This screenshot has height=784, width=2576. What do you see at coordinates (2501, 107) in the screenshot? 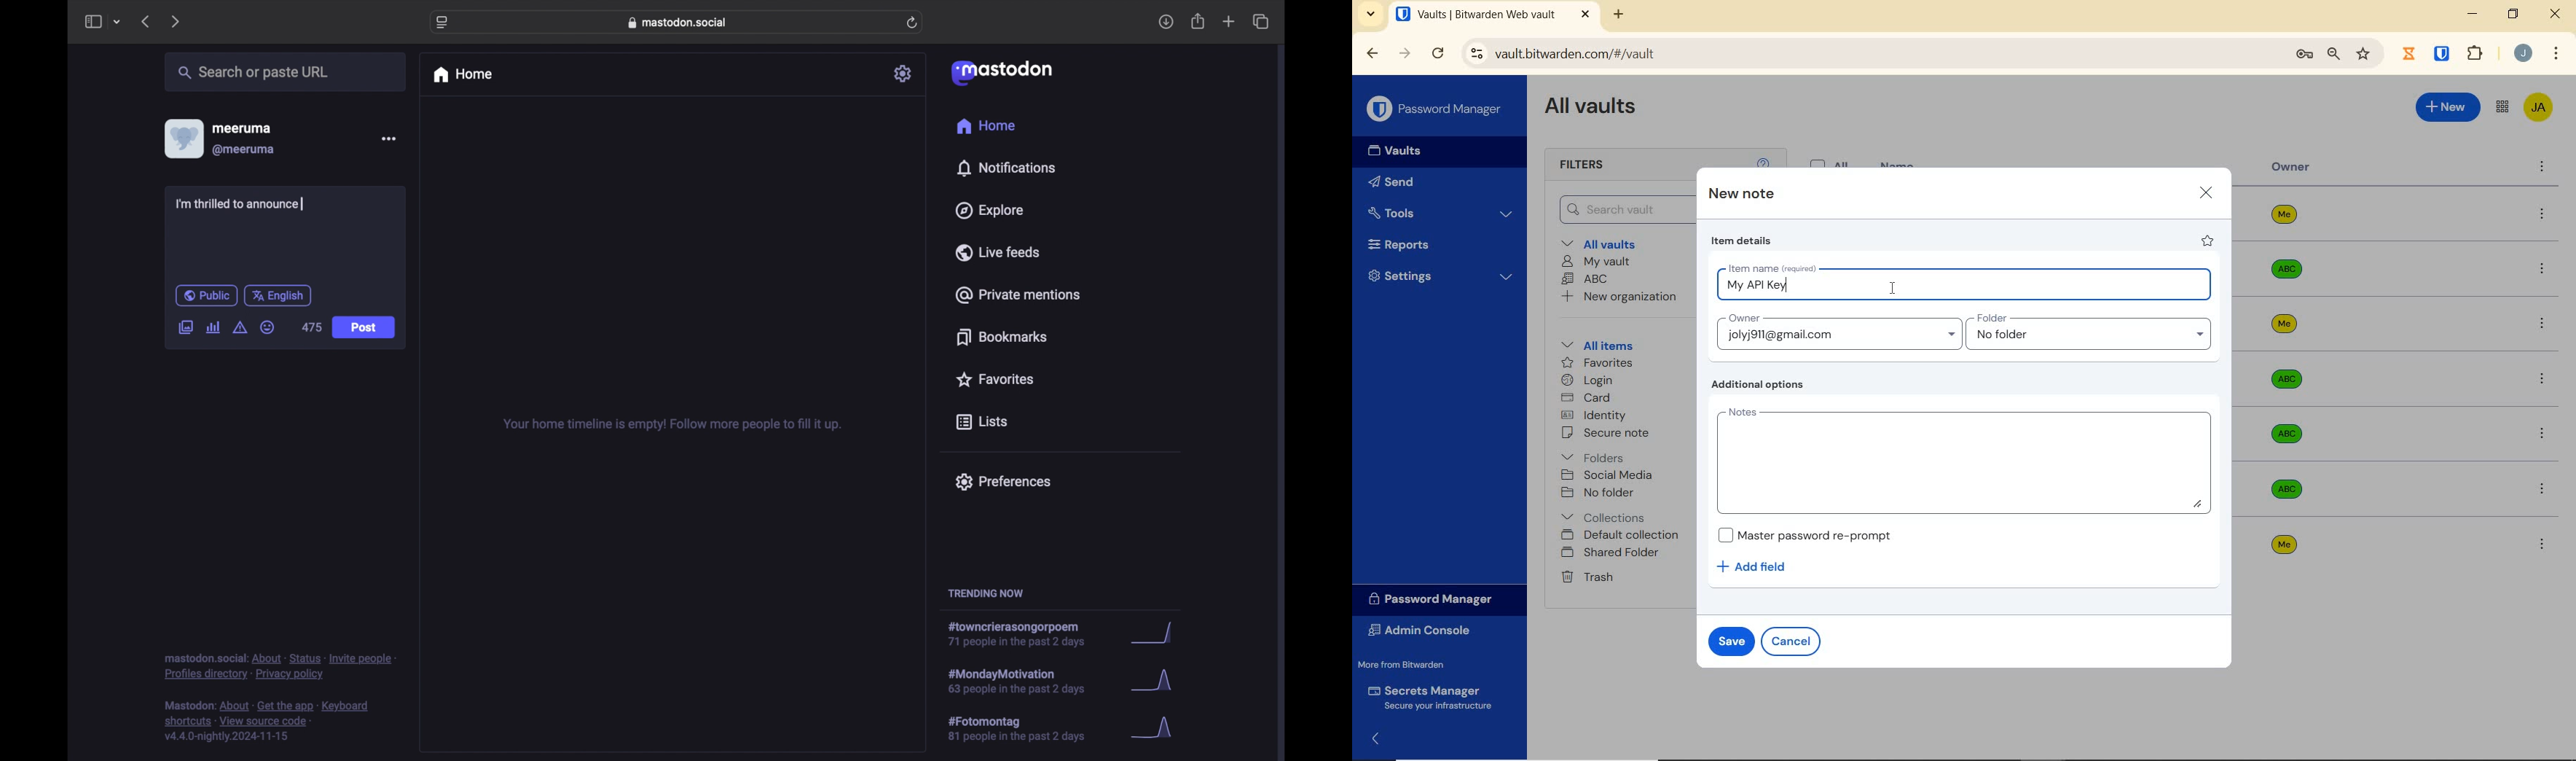
I see `toggle between admin console and password manager` at bounding box center [2501, 107].